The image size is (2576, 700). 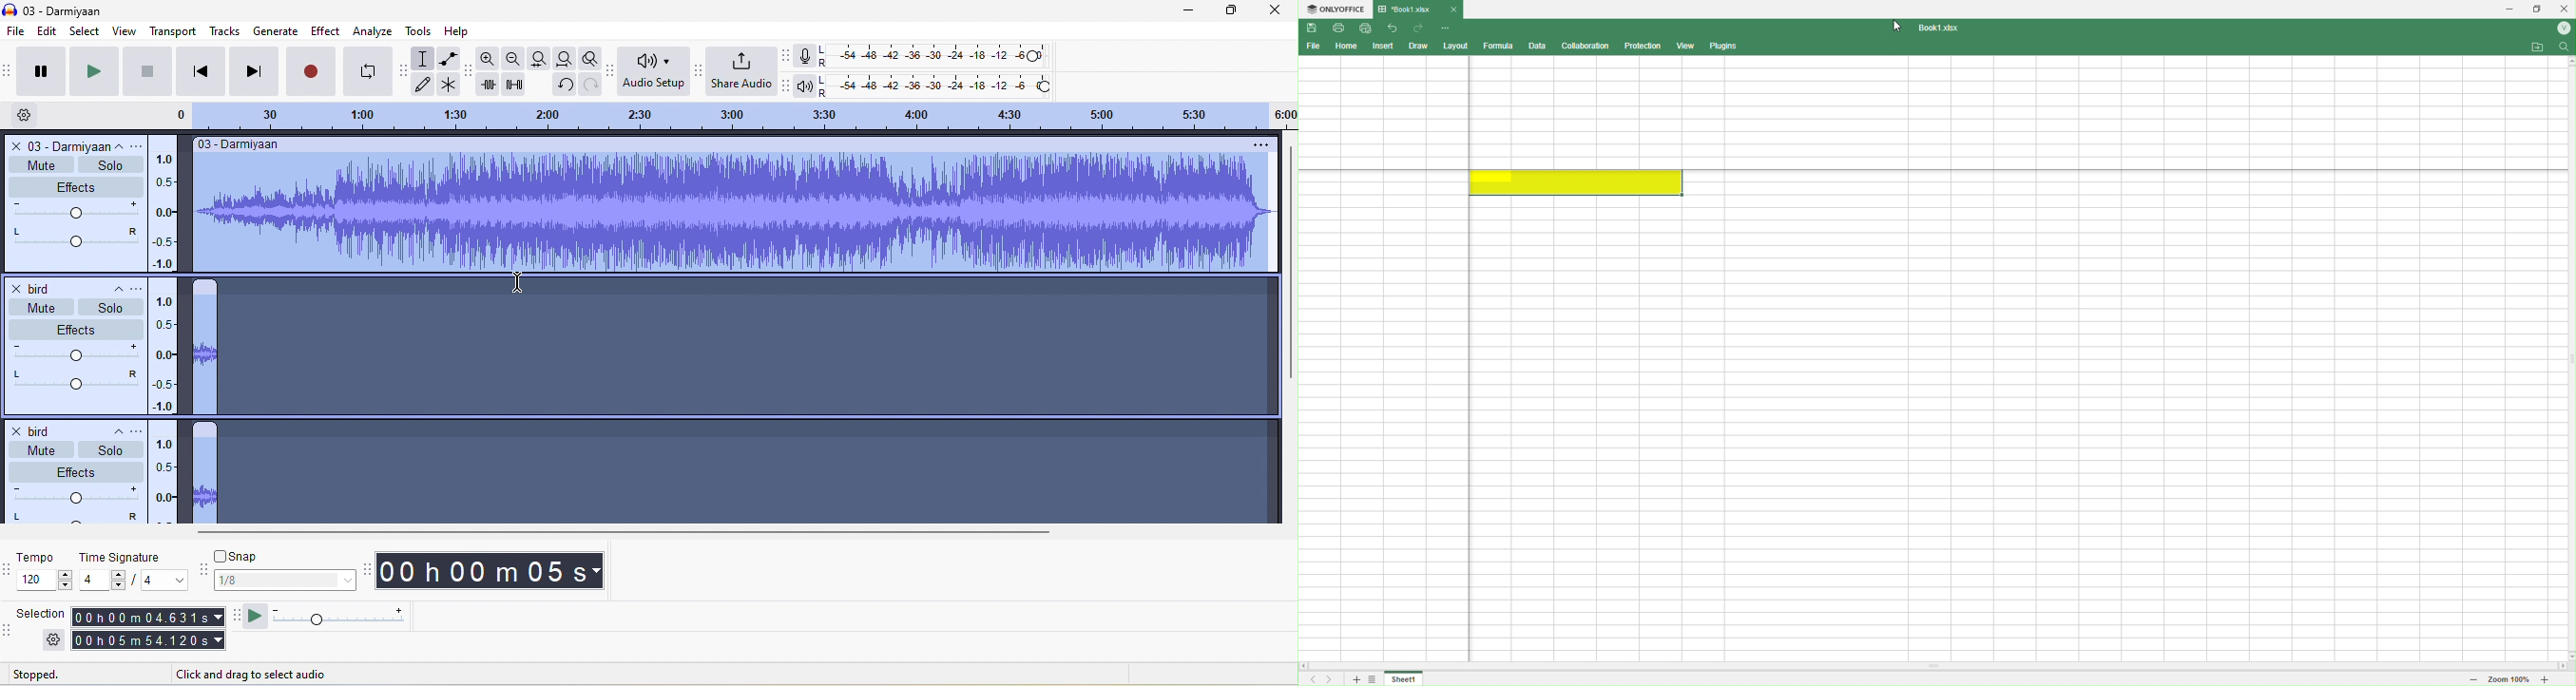 What do you see at coordinates (163, 481) in the screenshot?
I see `linear` at bounding box center [163, 481].